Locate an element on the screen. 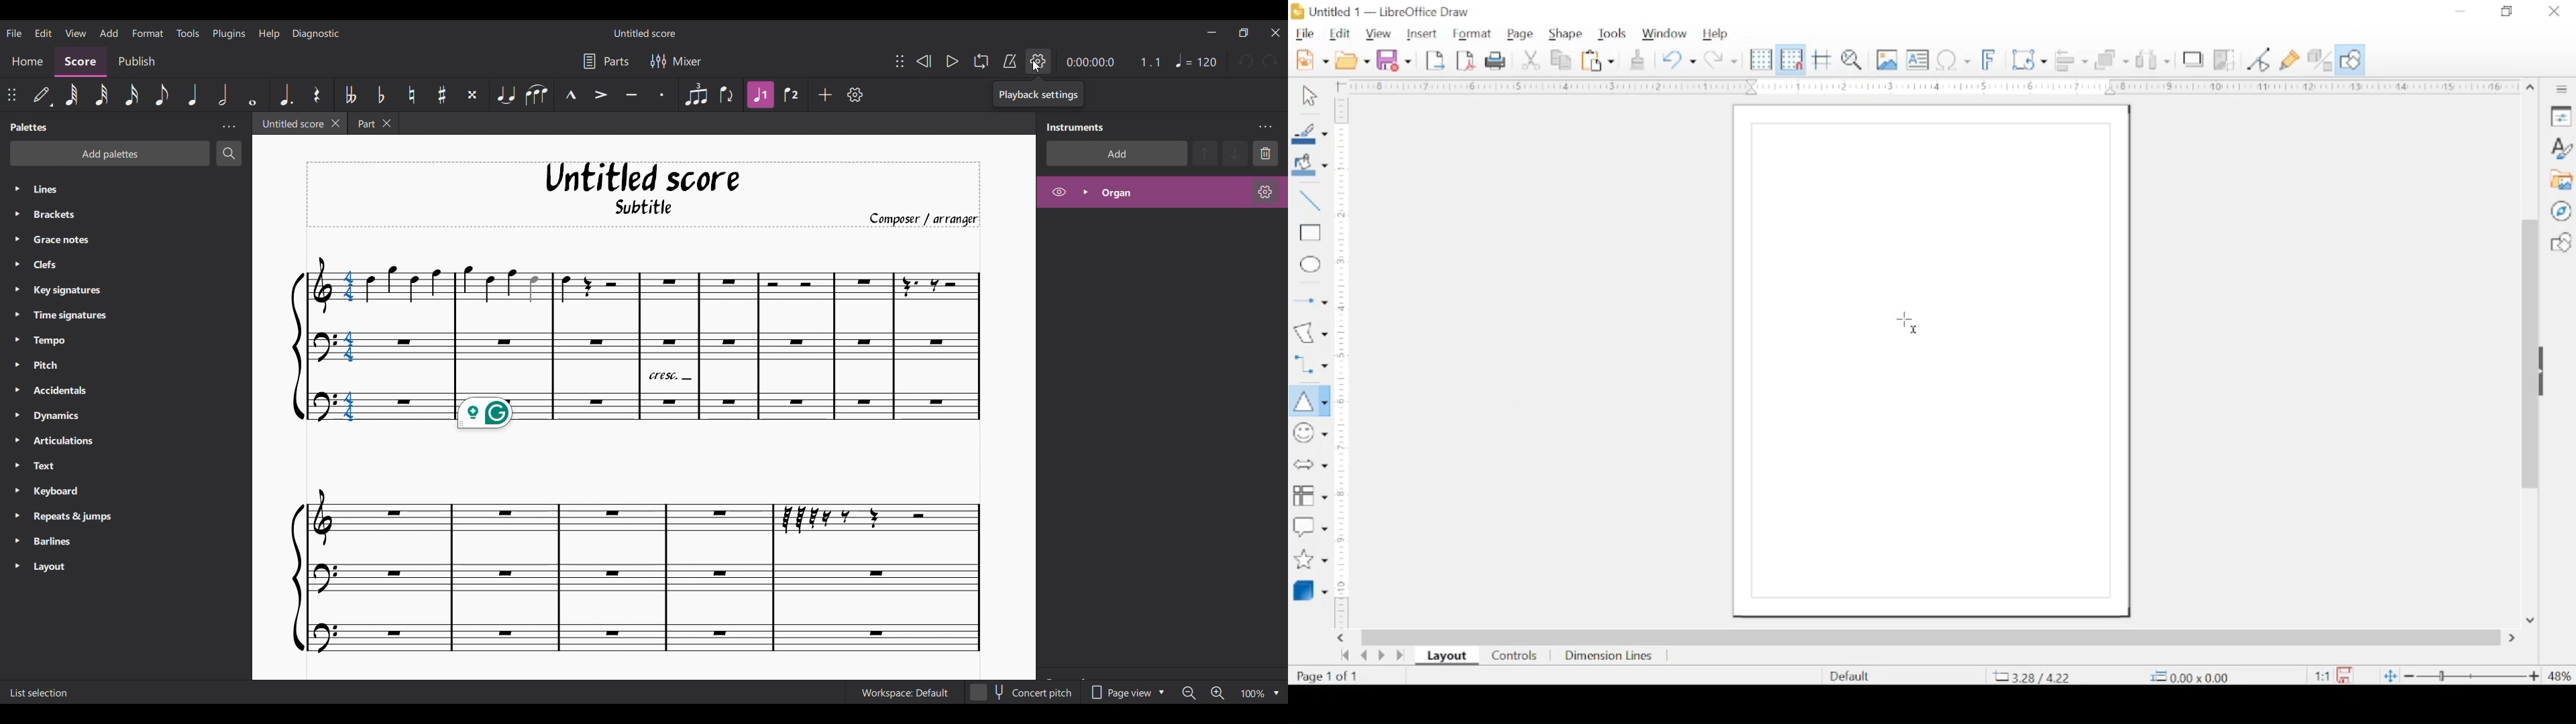  snap to grid is located at coordinates (1790, 60).